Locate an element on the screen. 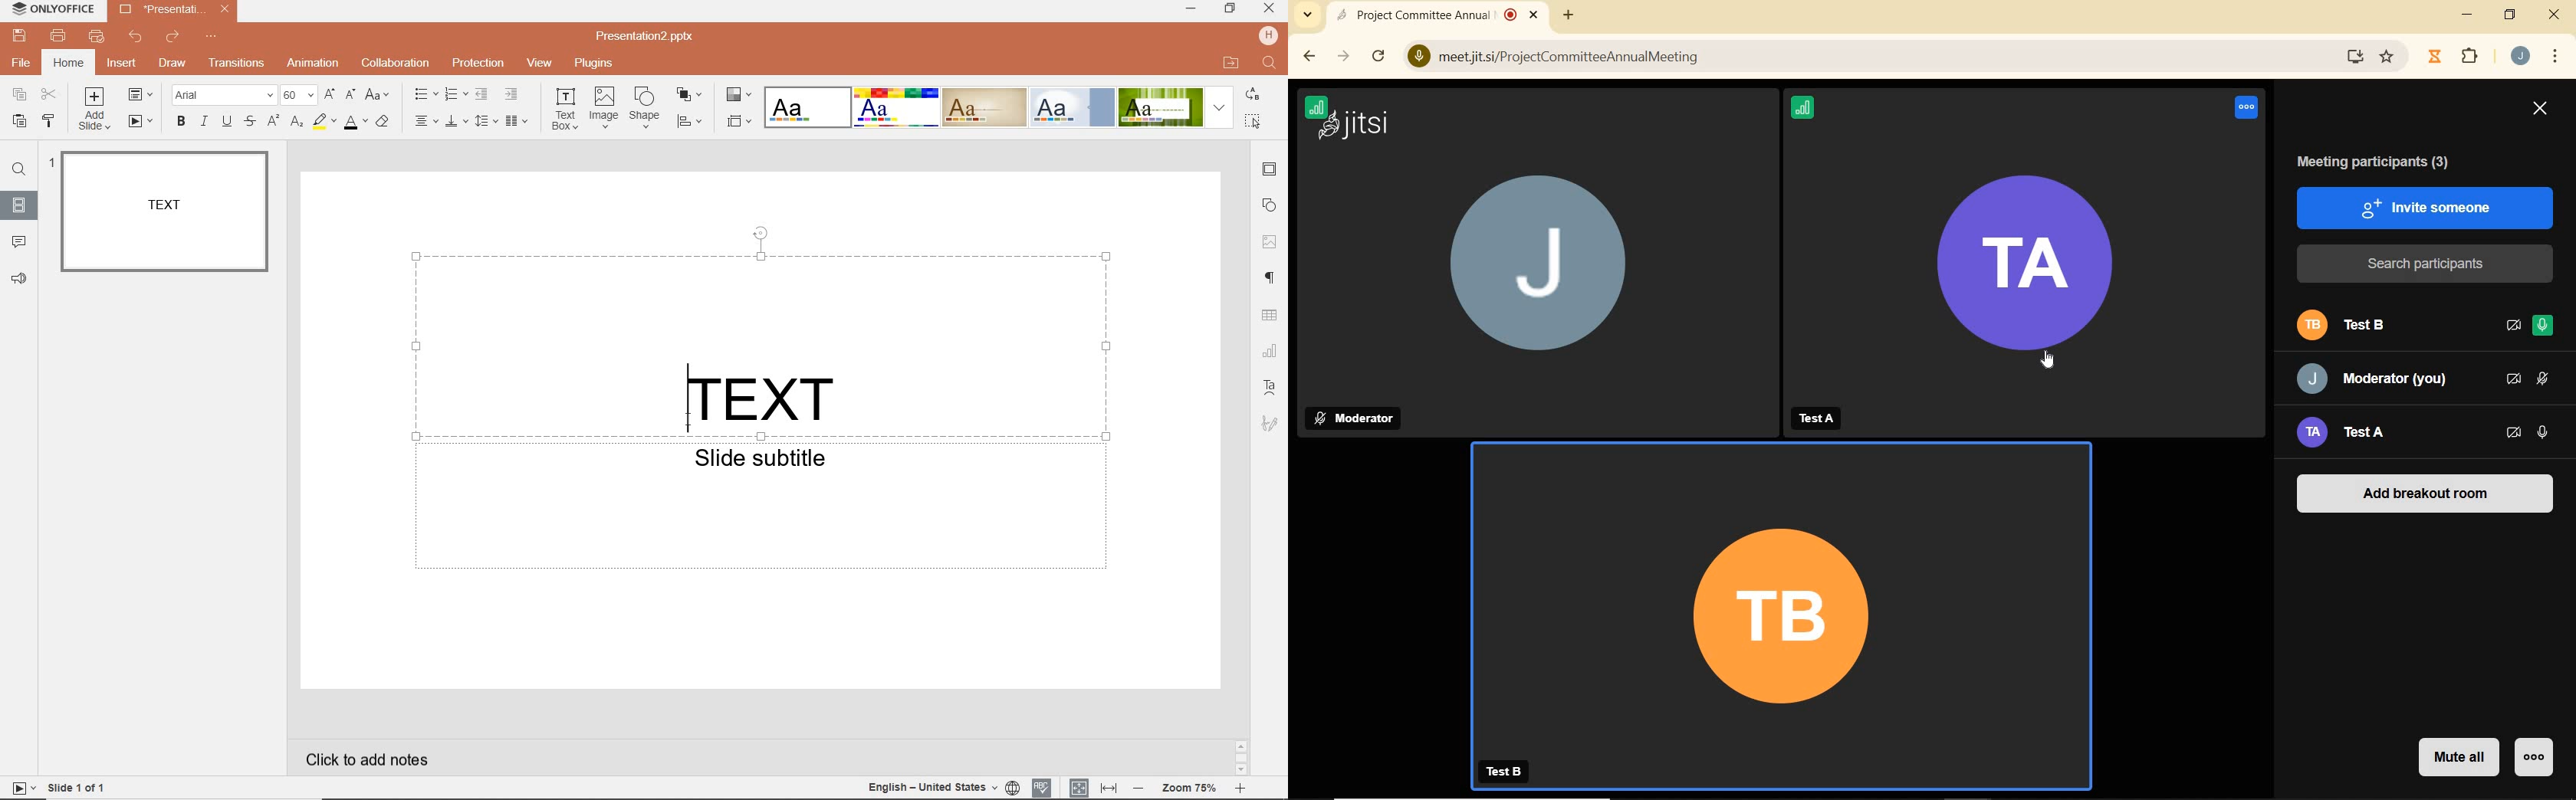  SLIDES is located at coordinates (21, 206).